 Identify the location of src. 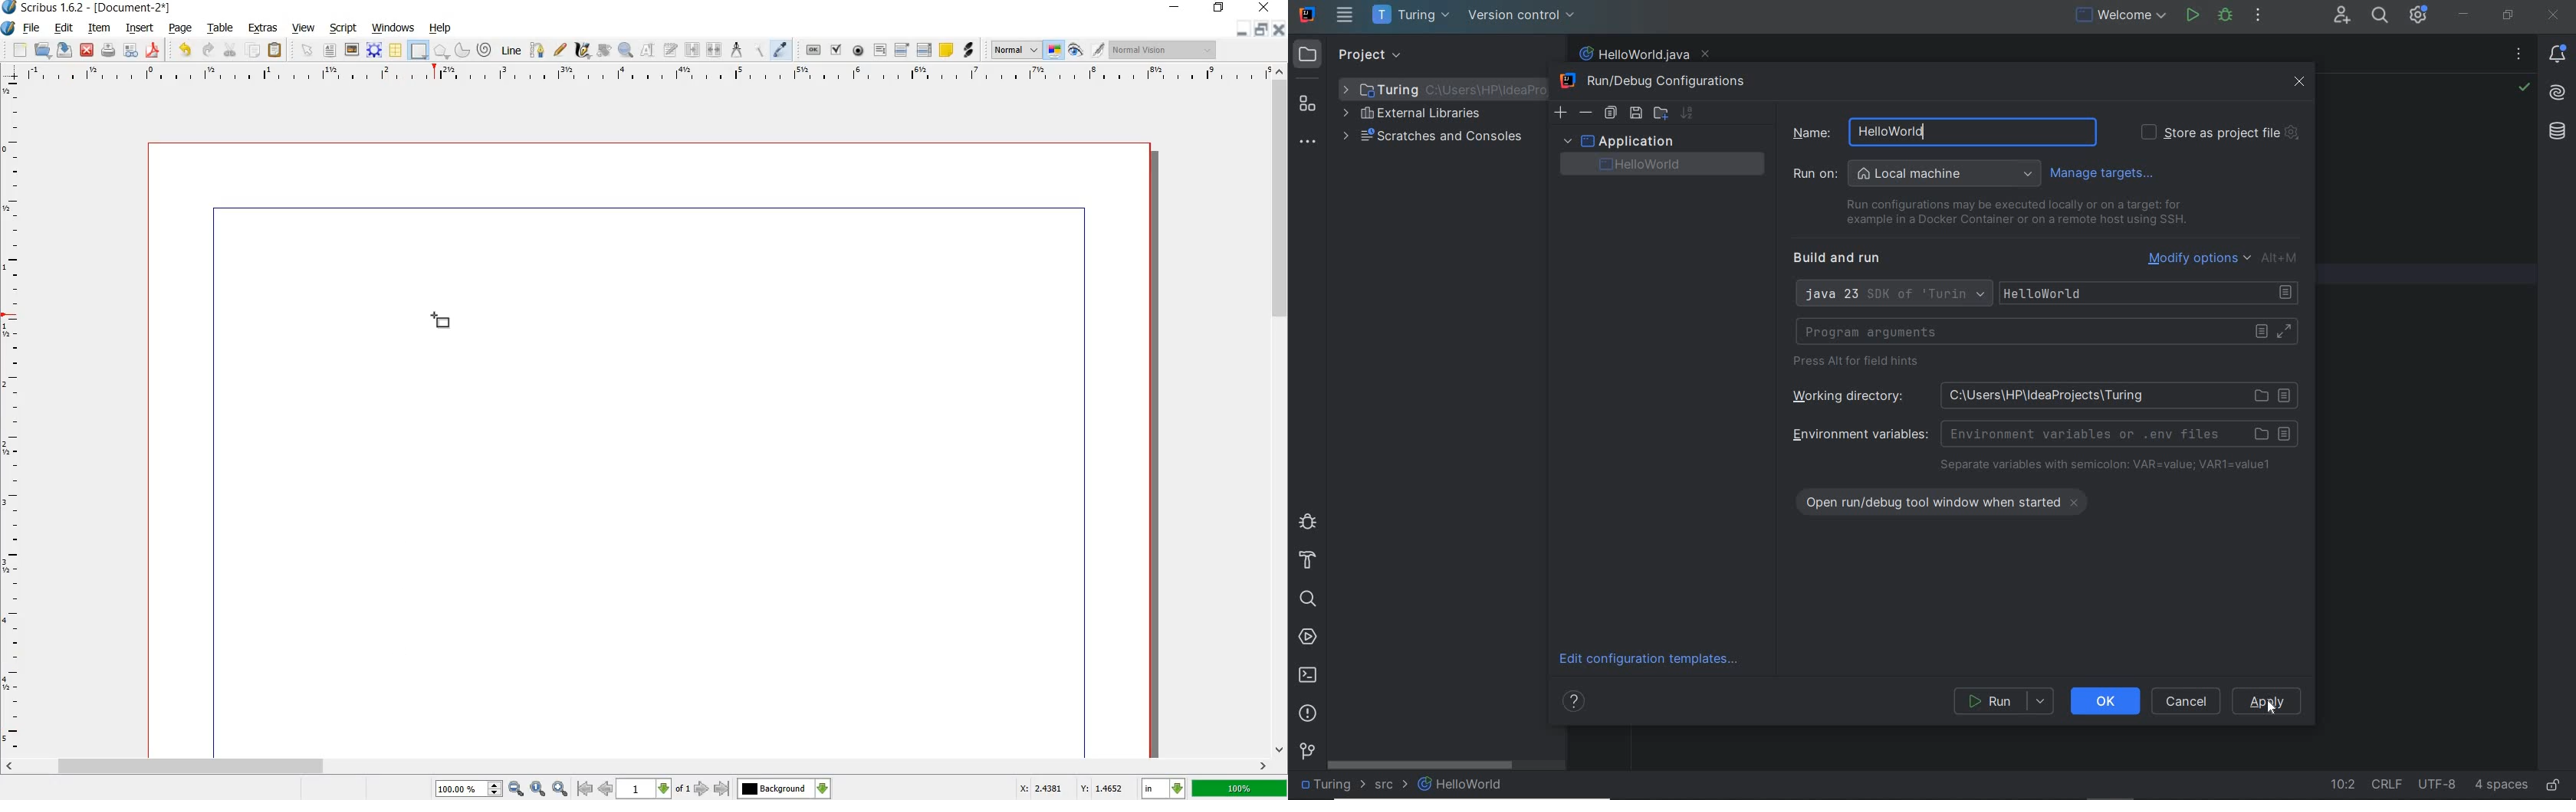
(1391, 787).